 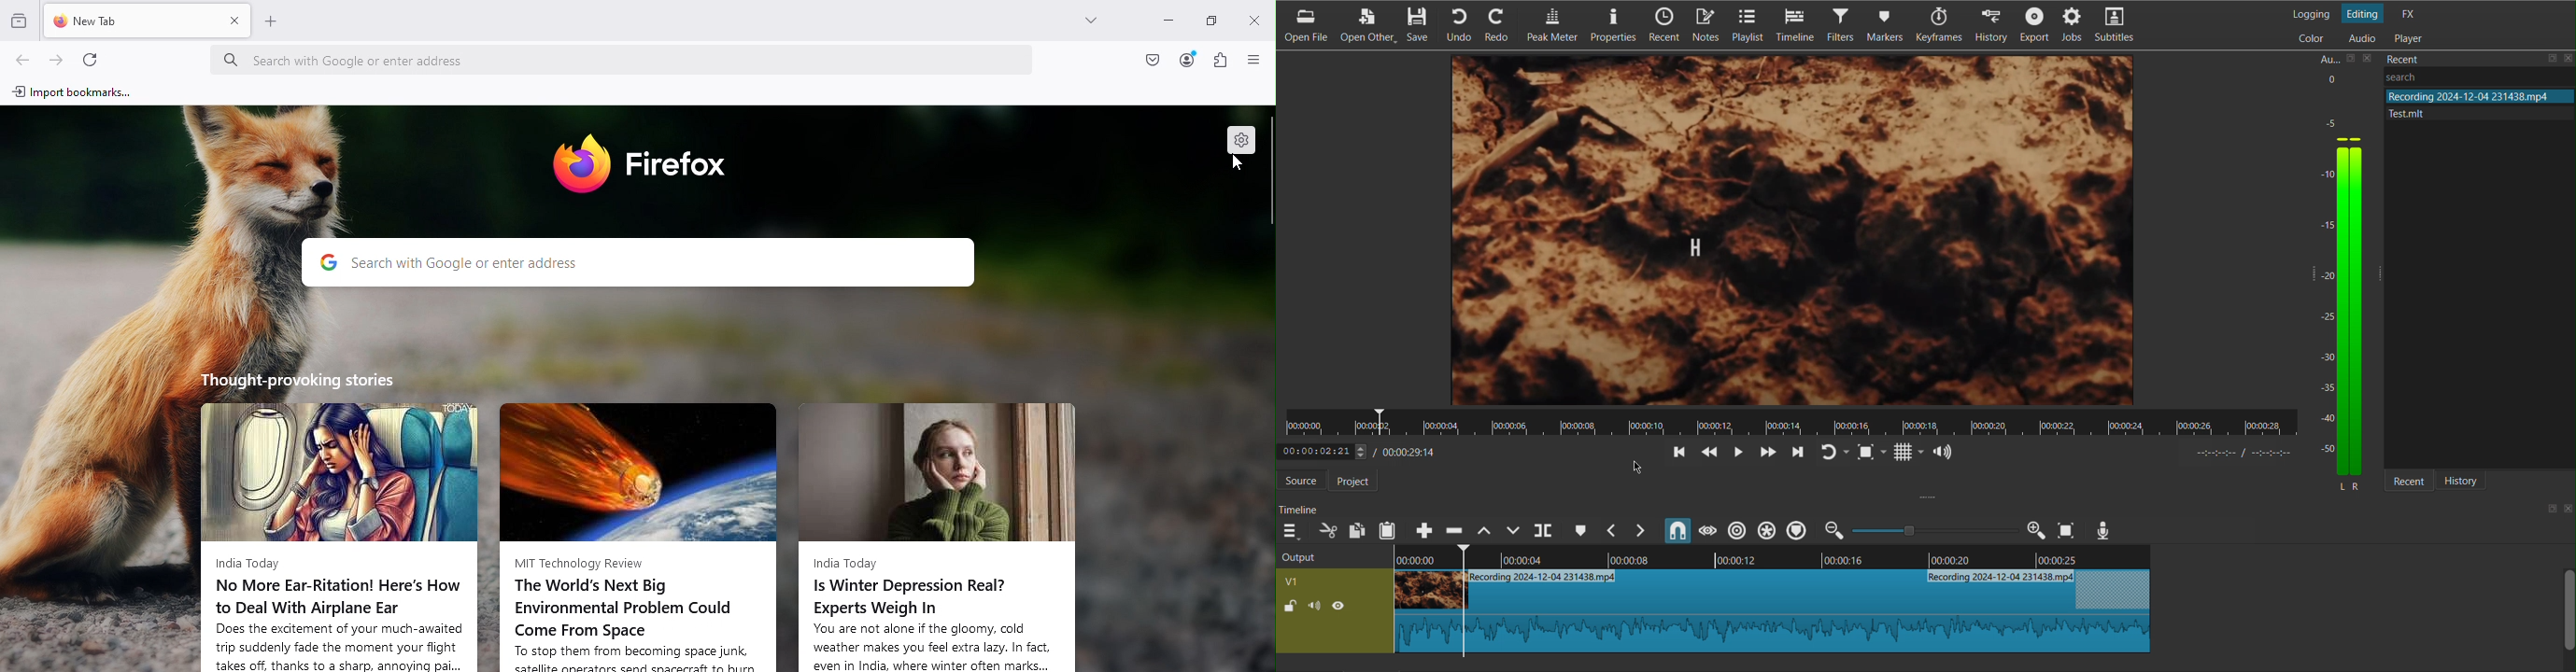 What do you see at coordinates (1513, 530) in the screenshot?
I see `Overwrite` at bounding box center [1513, 530].